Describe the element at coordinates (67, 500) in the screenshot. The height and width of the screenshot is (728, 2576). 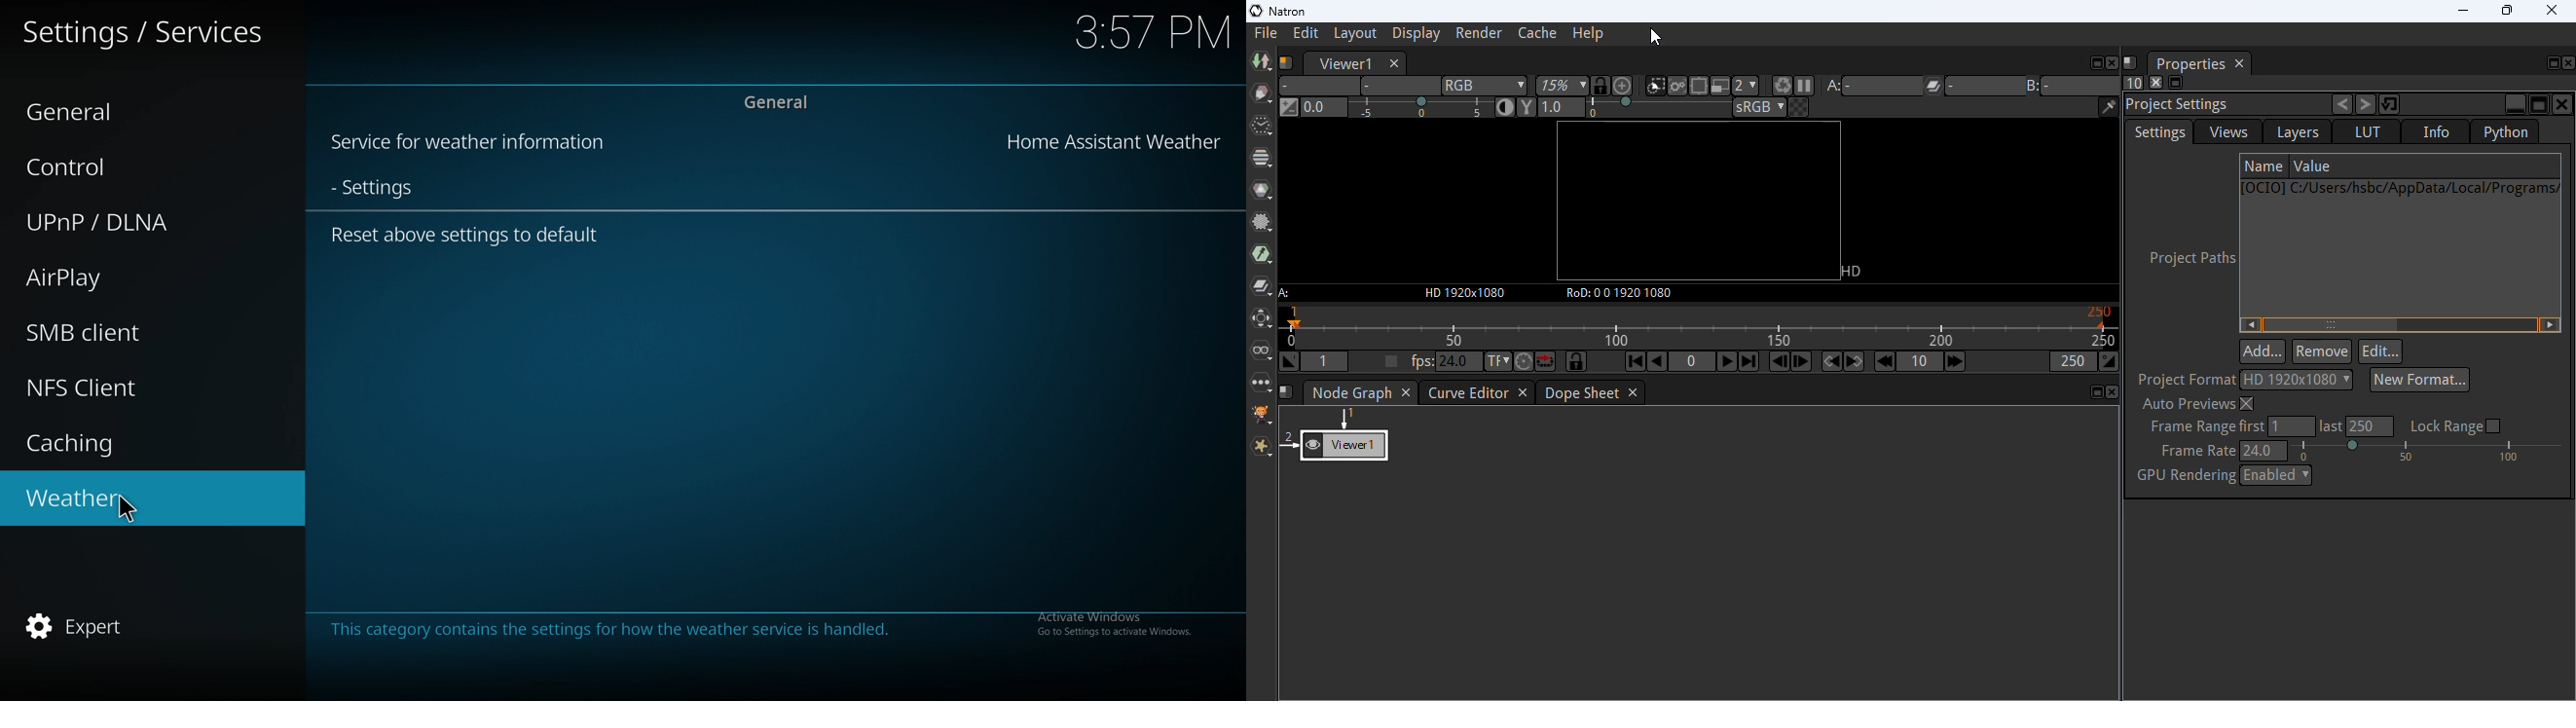
I see `weather` at that location.